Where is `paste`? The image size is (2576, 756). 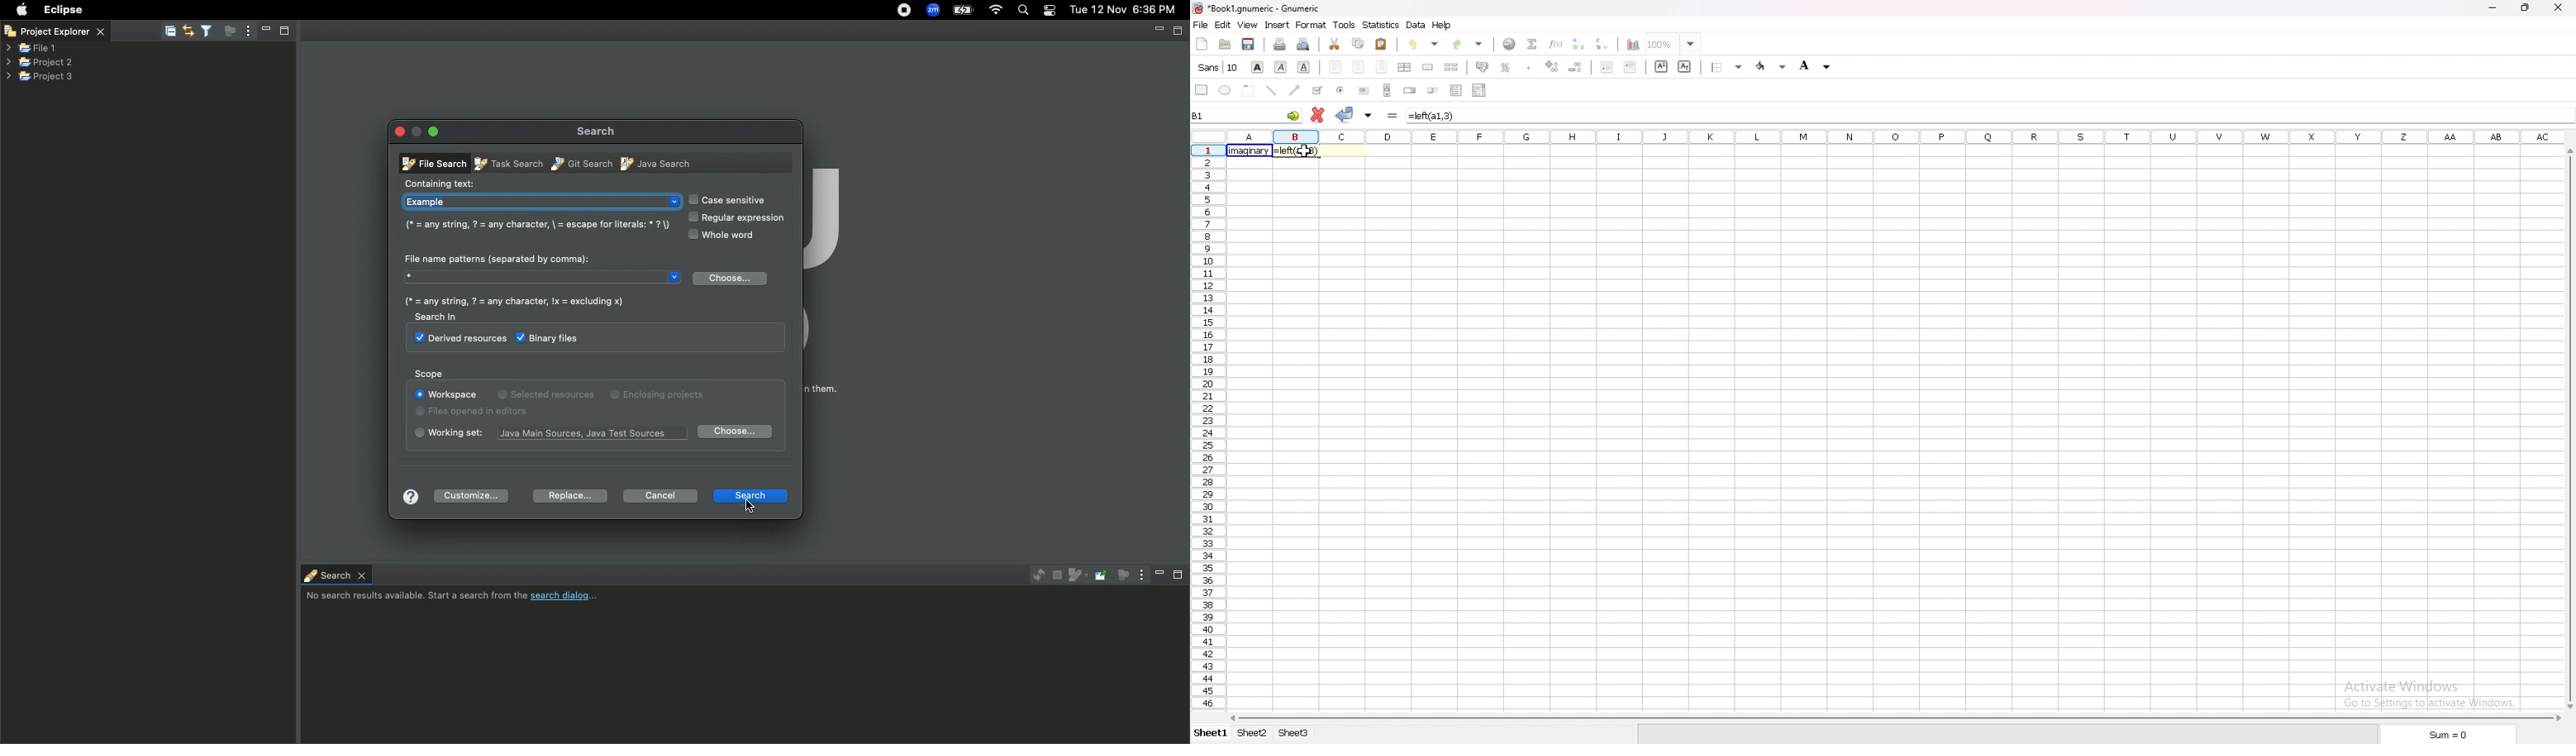
paste is located at coordinates (1381, 43).